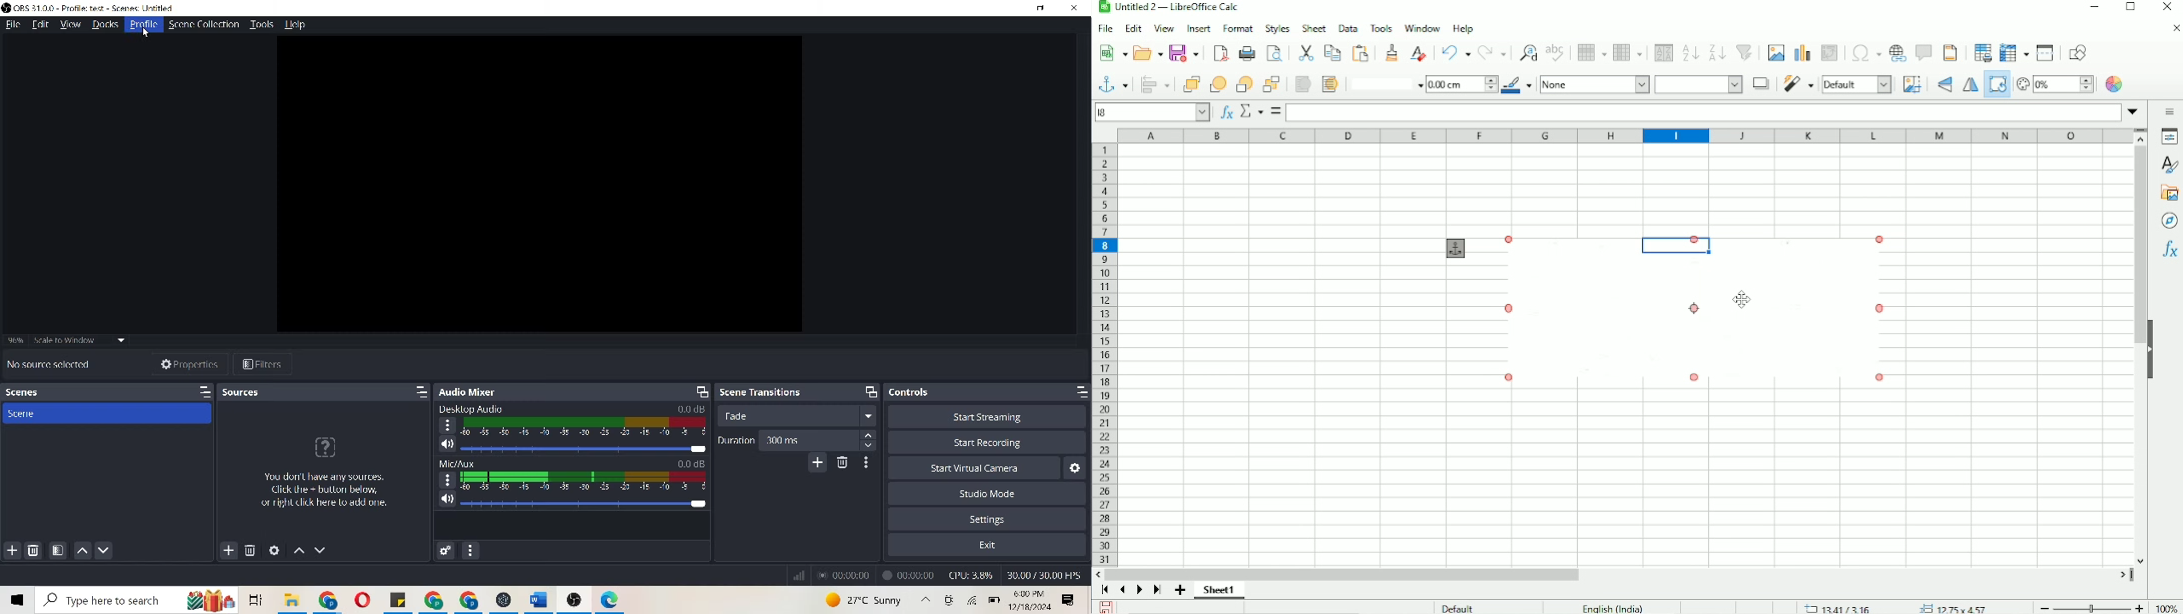  What do you see at coordinates (1042, 9) in the screenshot?
I see `minimize` at bounding box center [1042, 9].